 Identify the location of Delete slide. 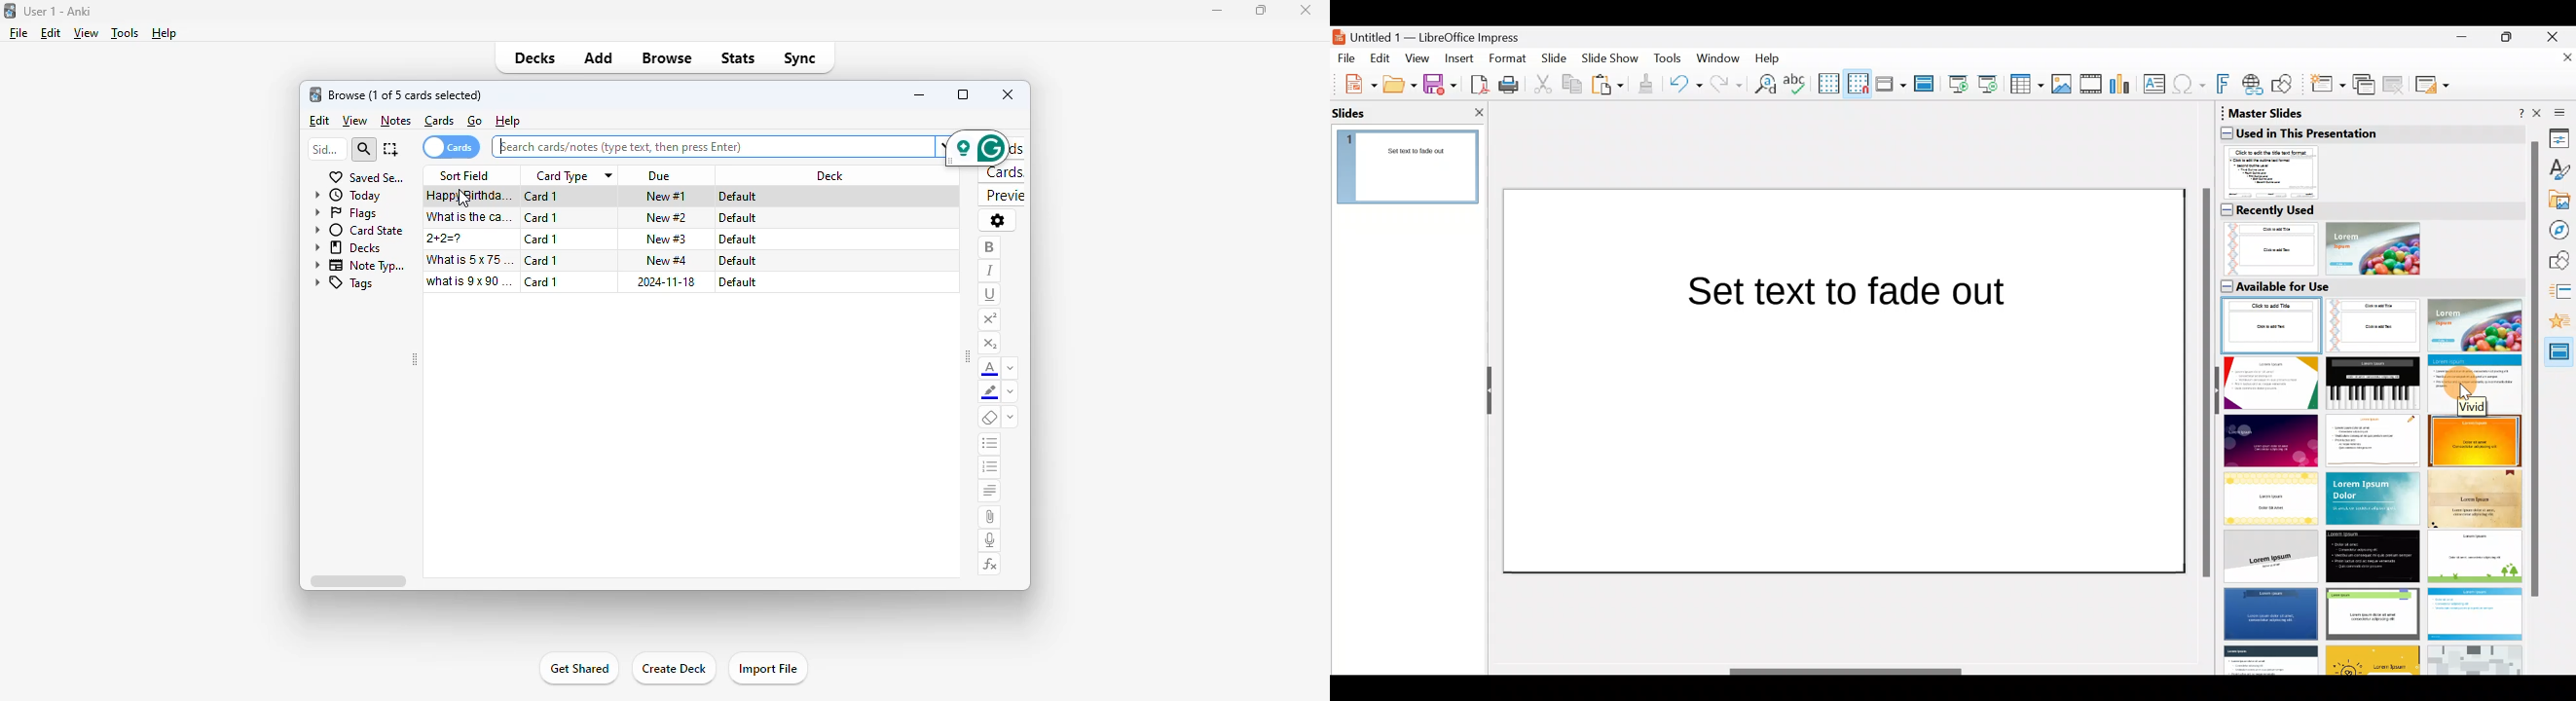
(2396, 84).